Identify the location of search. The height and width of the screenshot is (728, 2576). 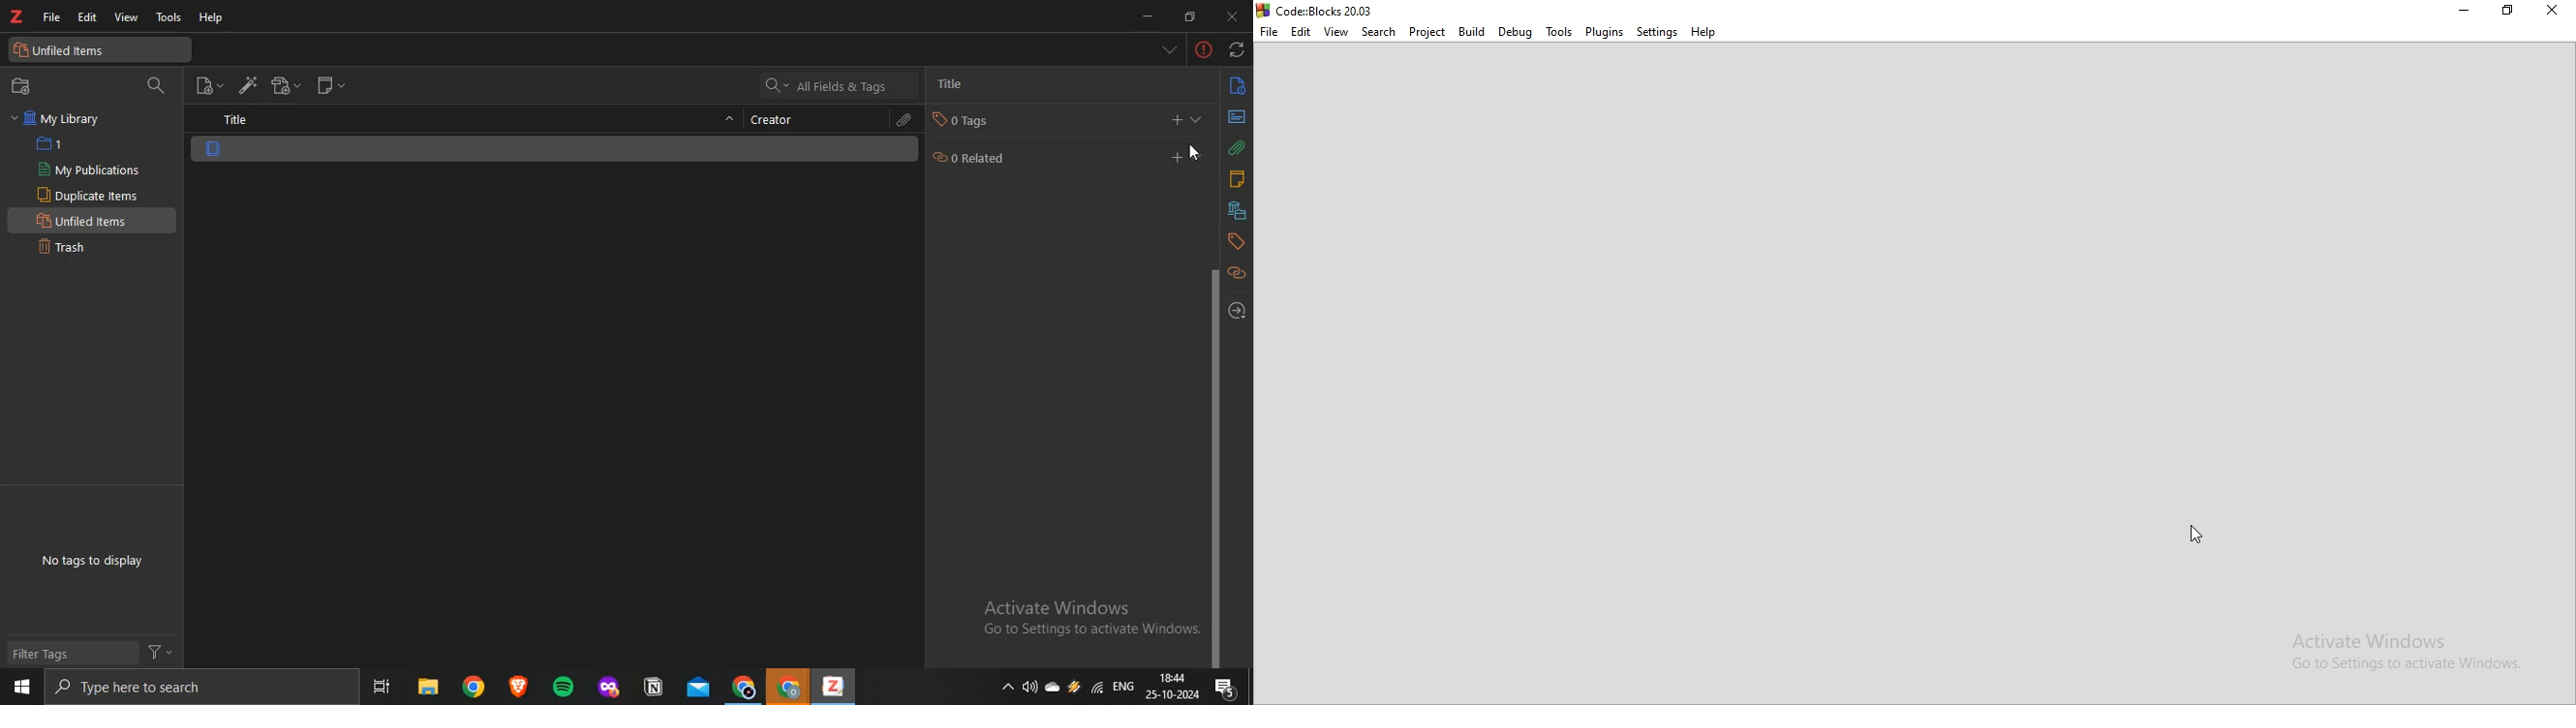
(156, 85).